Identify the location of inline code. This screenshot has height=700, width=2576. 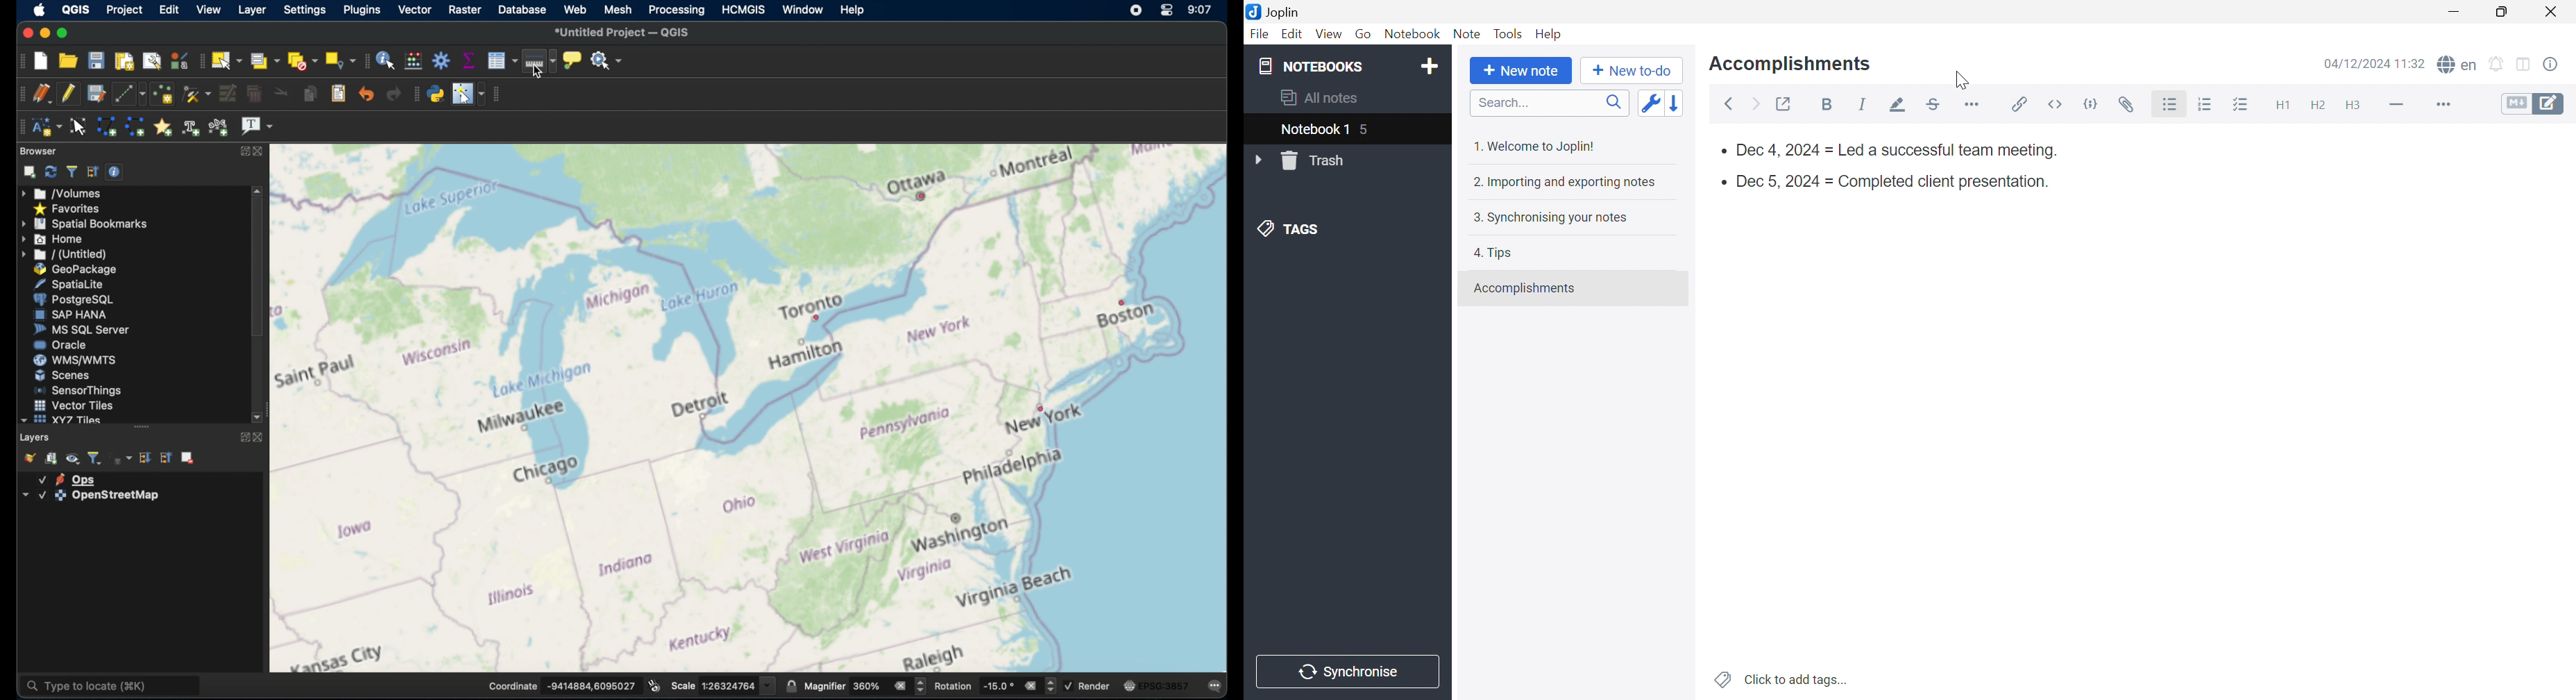
(2056, 104).